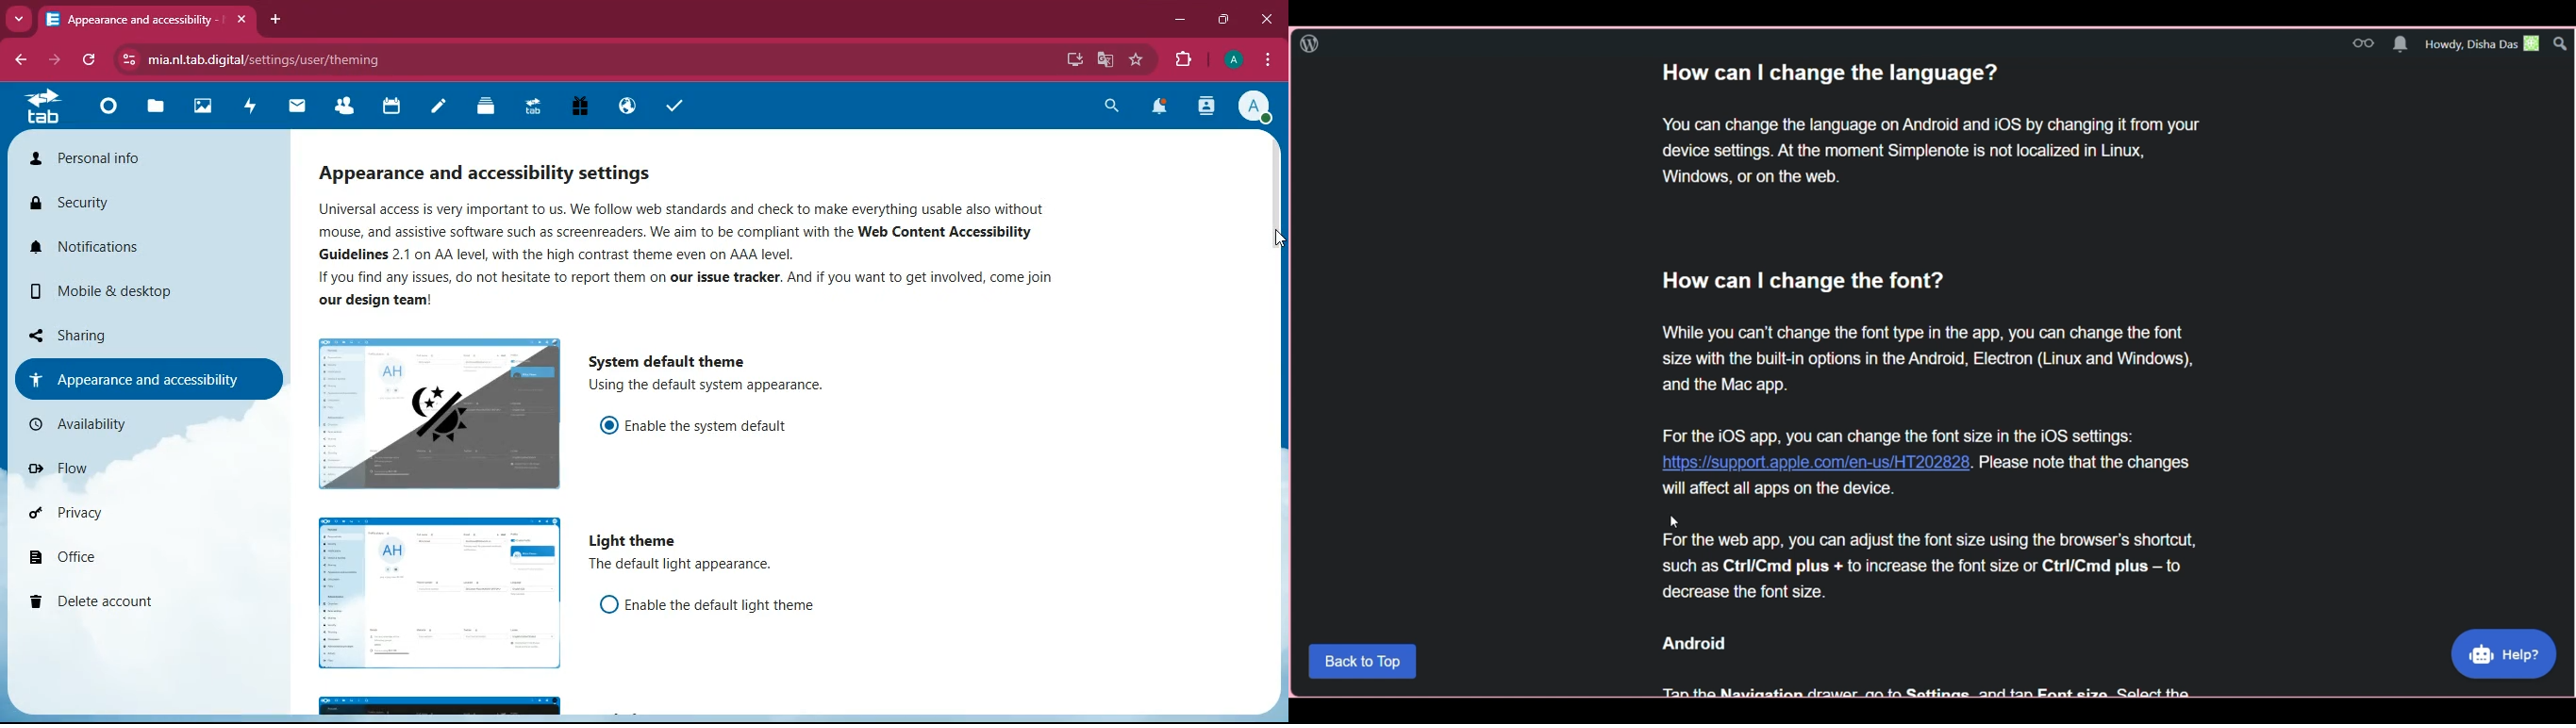  Describe the element at coordinates (1231, 61) in the screenshot. I see `profile` at that location.